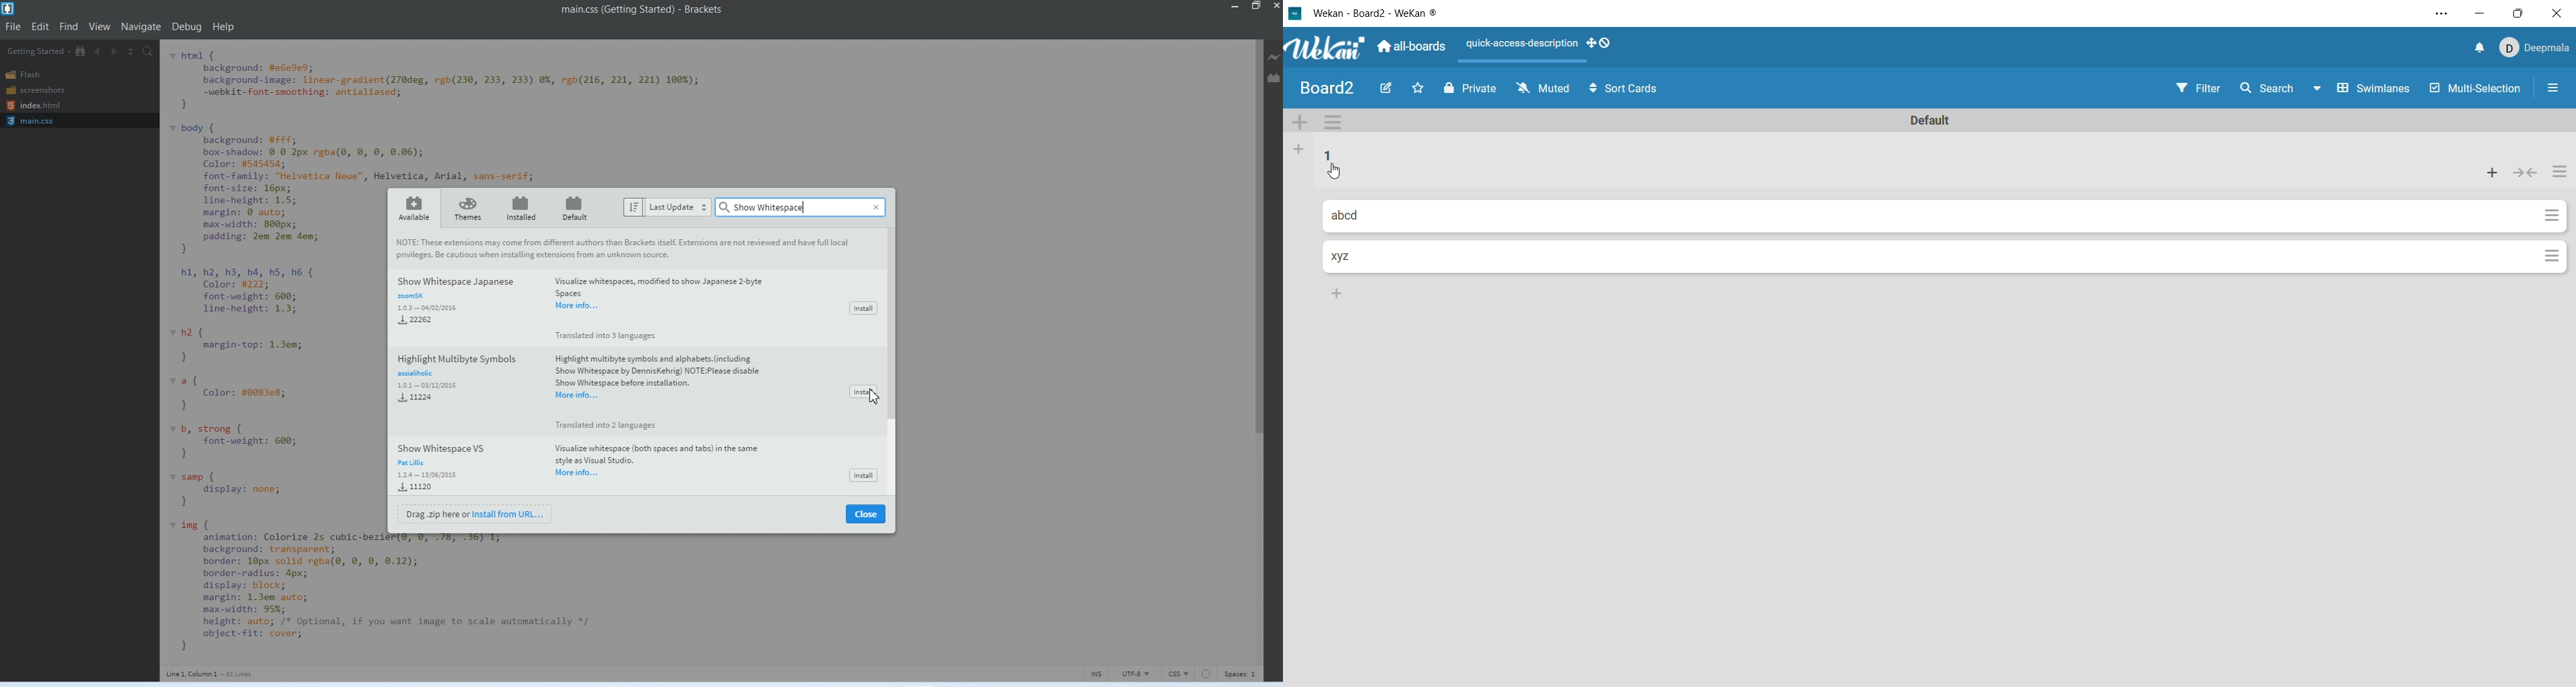 This screenshot has height=700, width=2576. I want to click on Highlight Multibyte symbol, so click(598, 390).